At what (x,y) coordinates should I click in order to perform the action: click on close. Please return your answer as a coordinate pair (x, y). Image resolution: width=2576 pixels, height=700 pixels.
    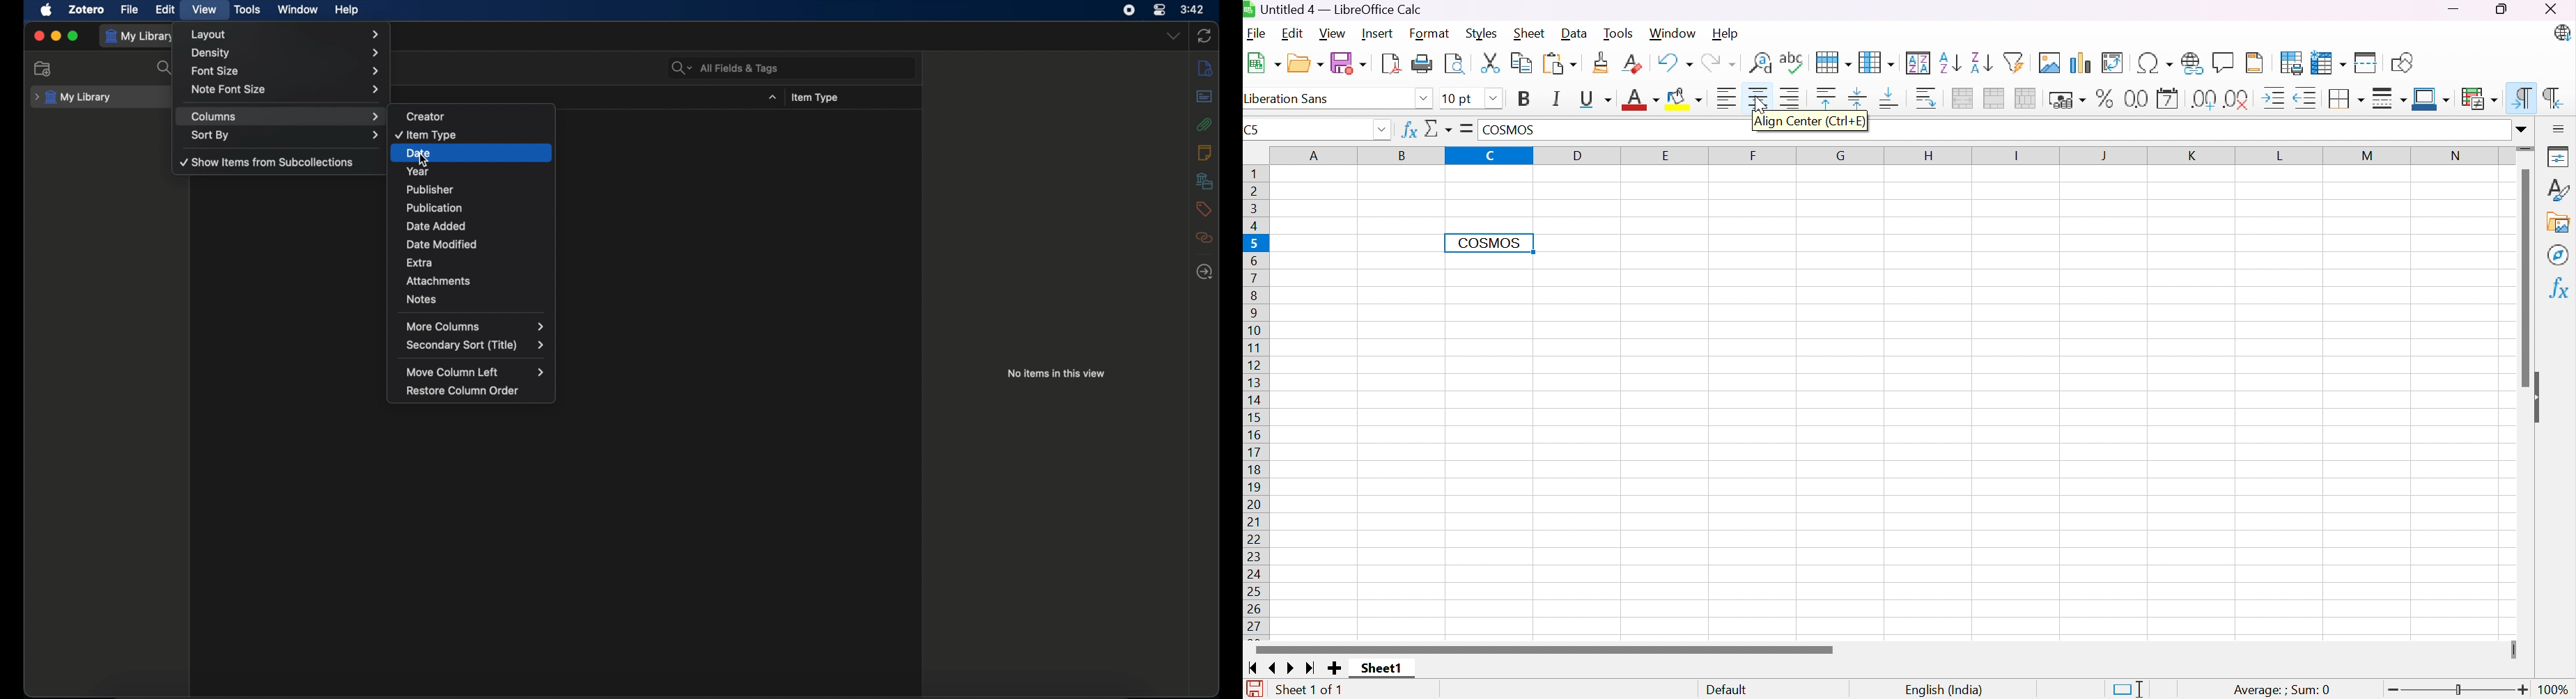
    Looking at the image, I should click on (39, 36).